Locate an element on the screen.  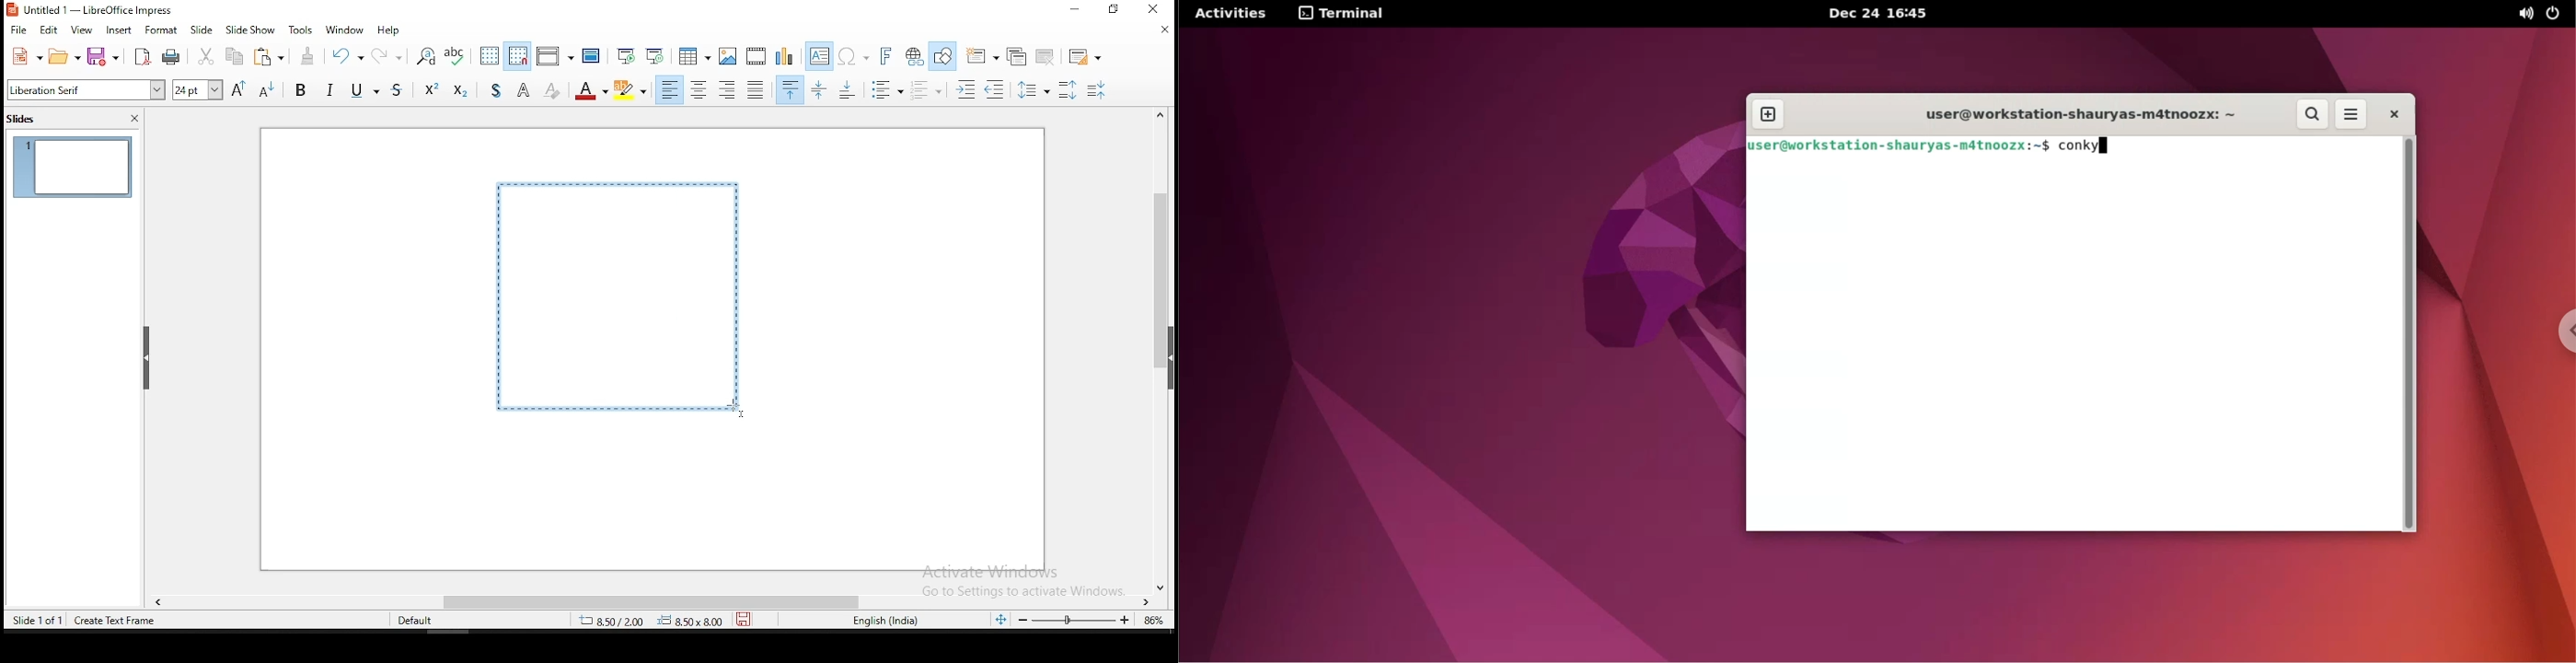
paste is located at coordinates (271, 58).